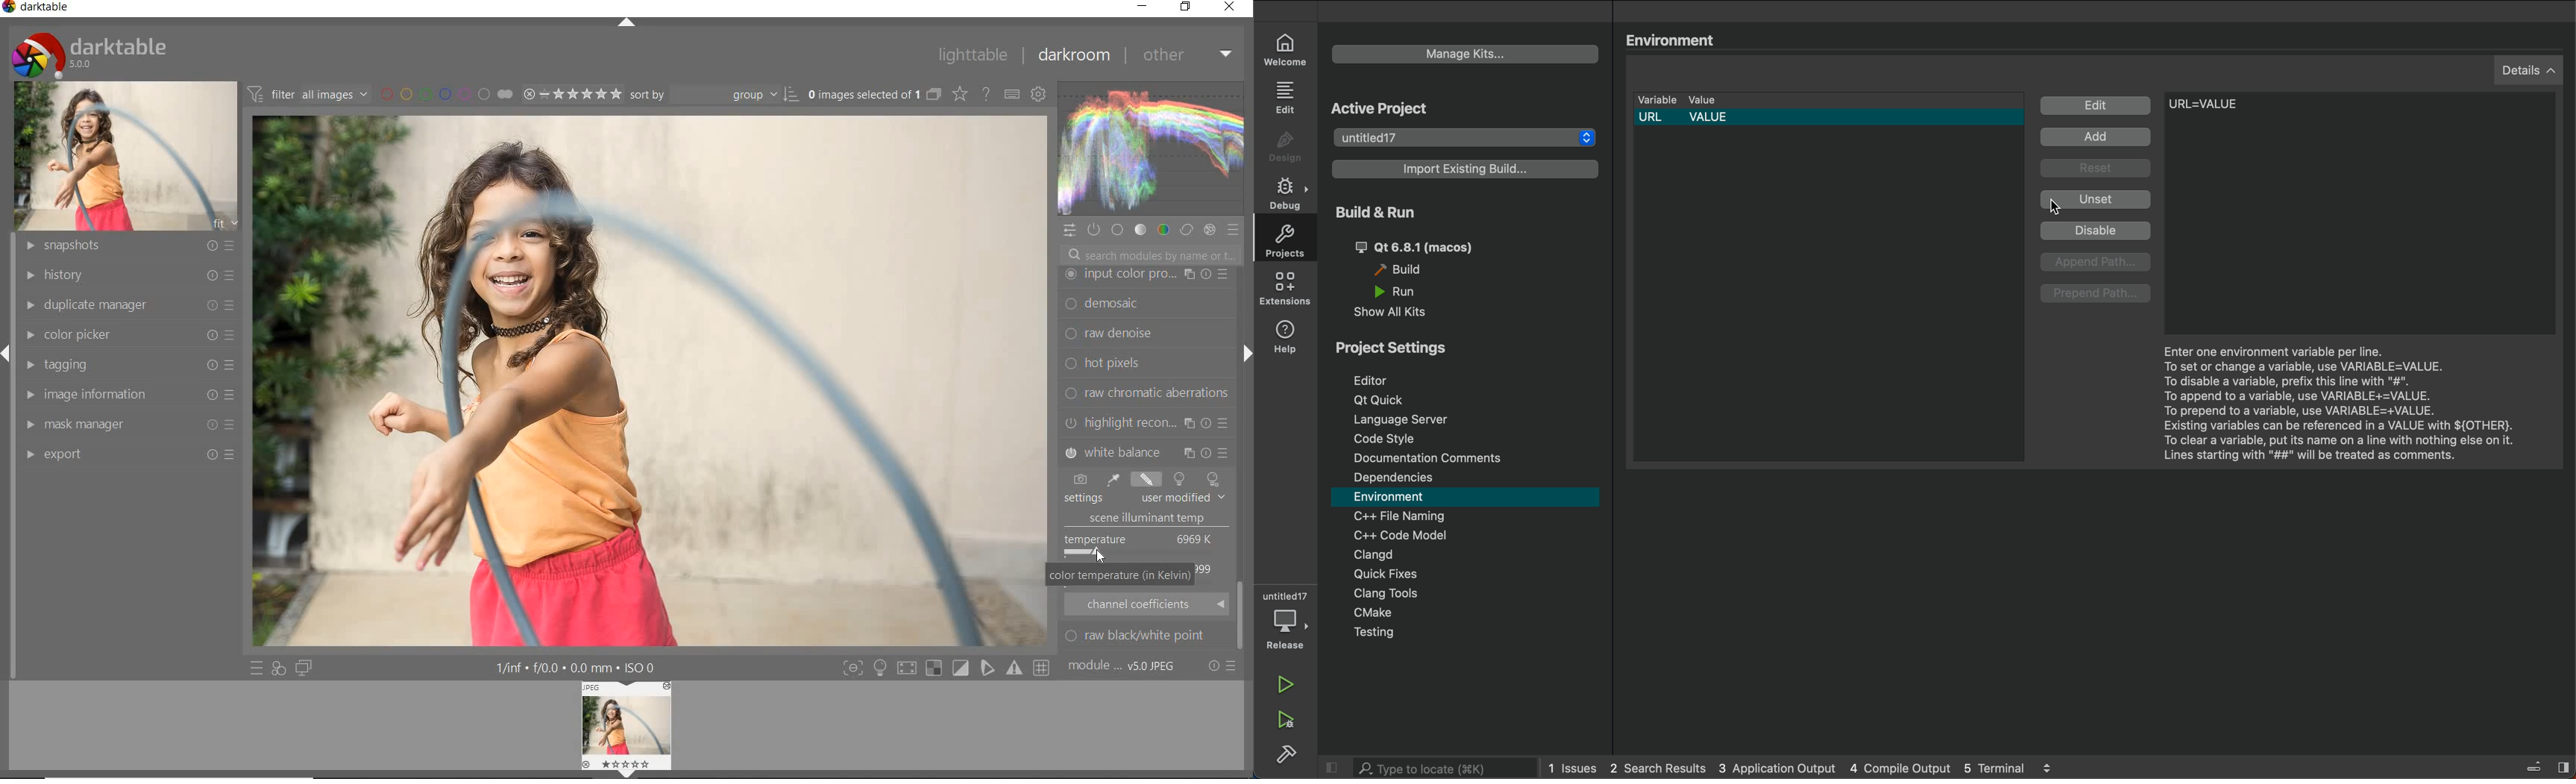 The width and height of the screenshot is (2576, 784). I want to click on expand/collapse, so click(1242, 357).